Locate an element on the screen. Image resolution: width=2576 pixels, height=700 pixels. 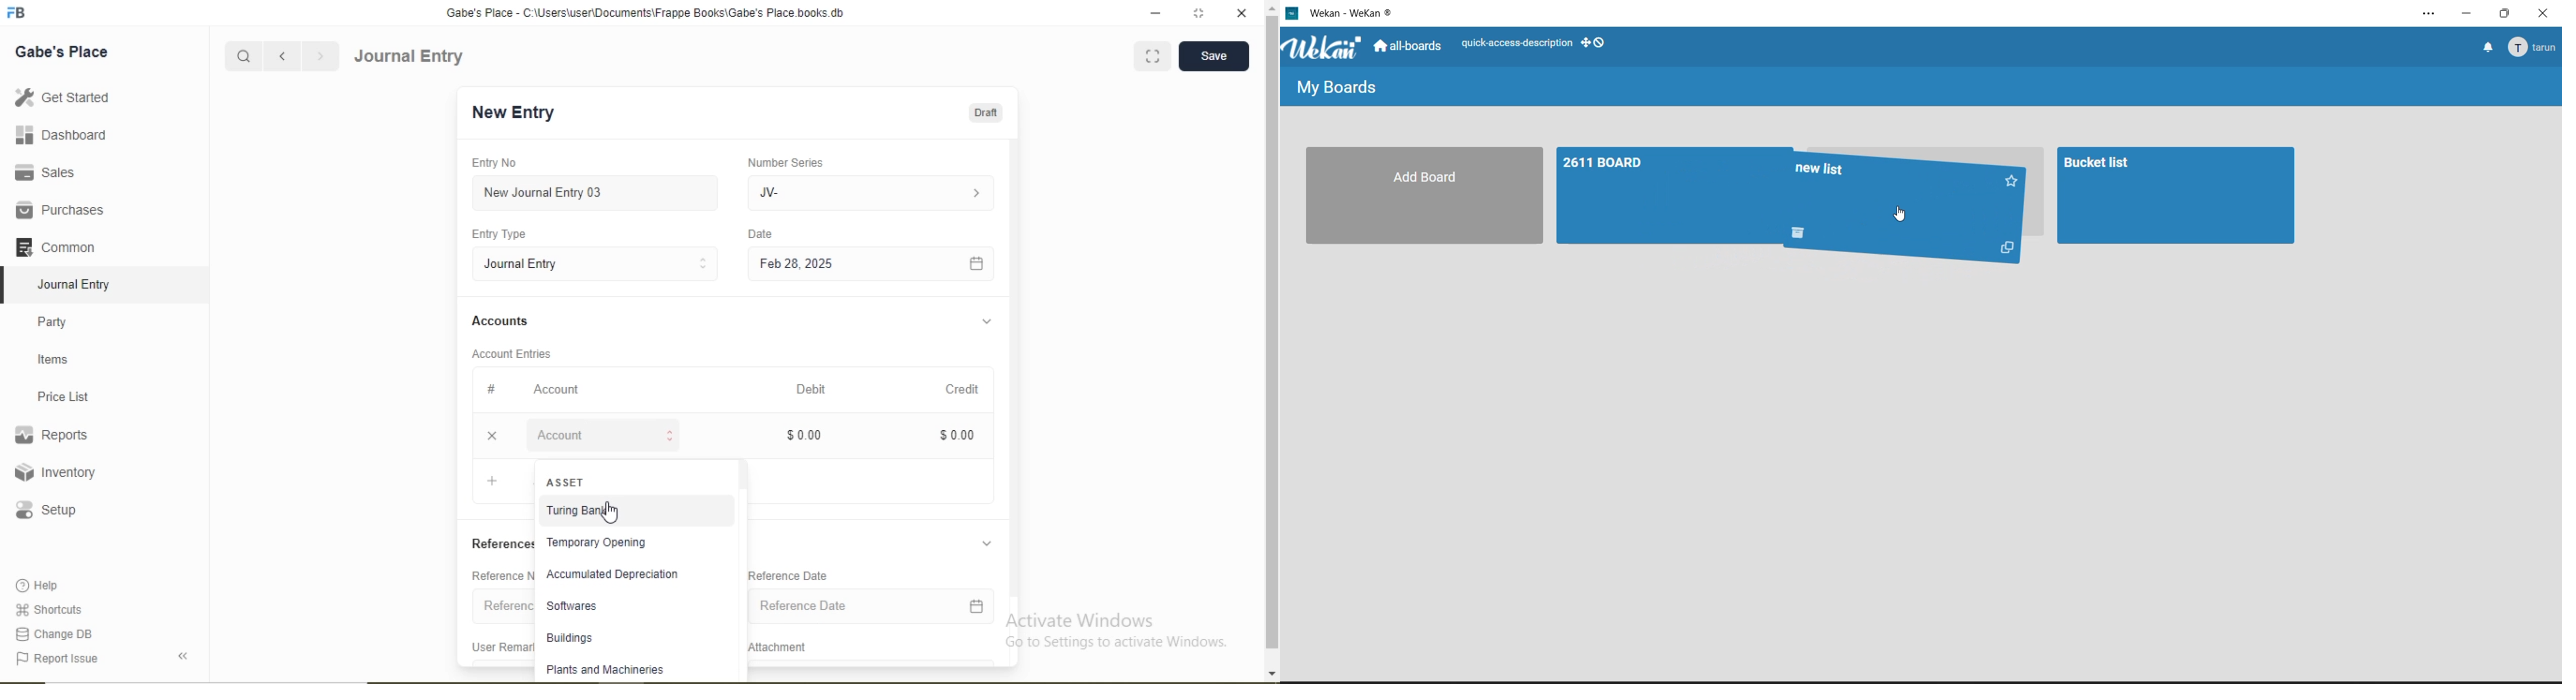
Back is located at coordinates (182, 656).